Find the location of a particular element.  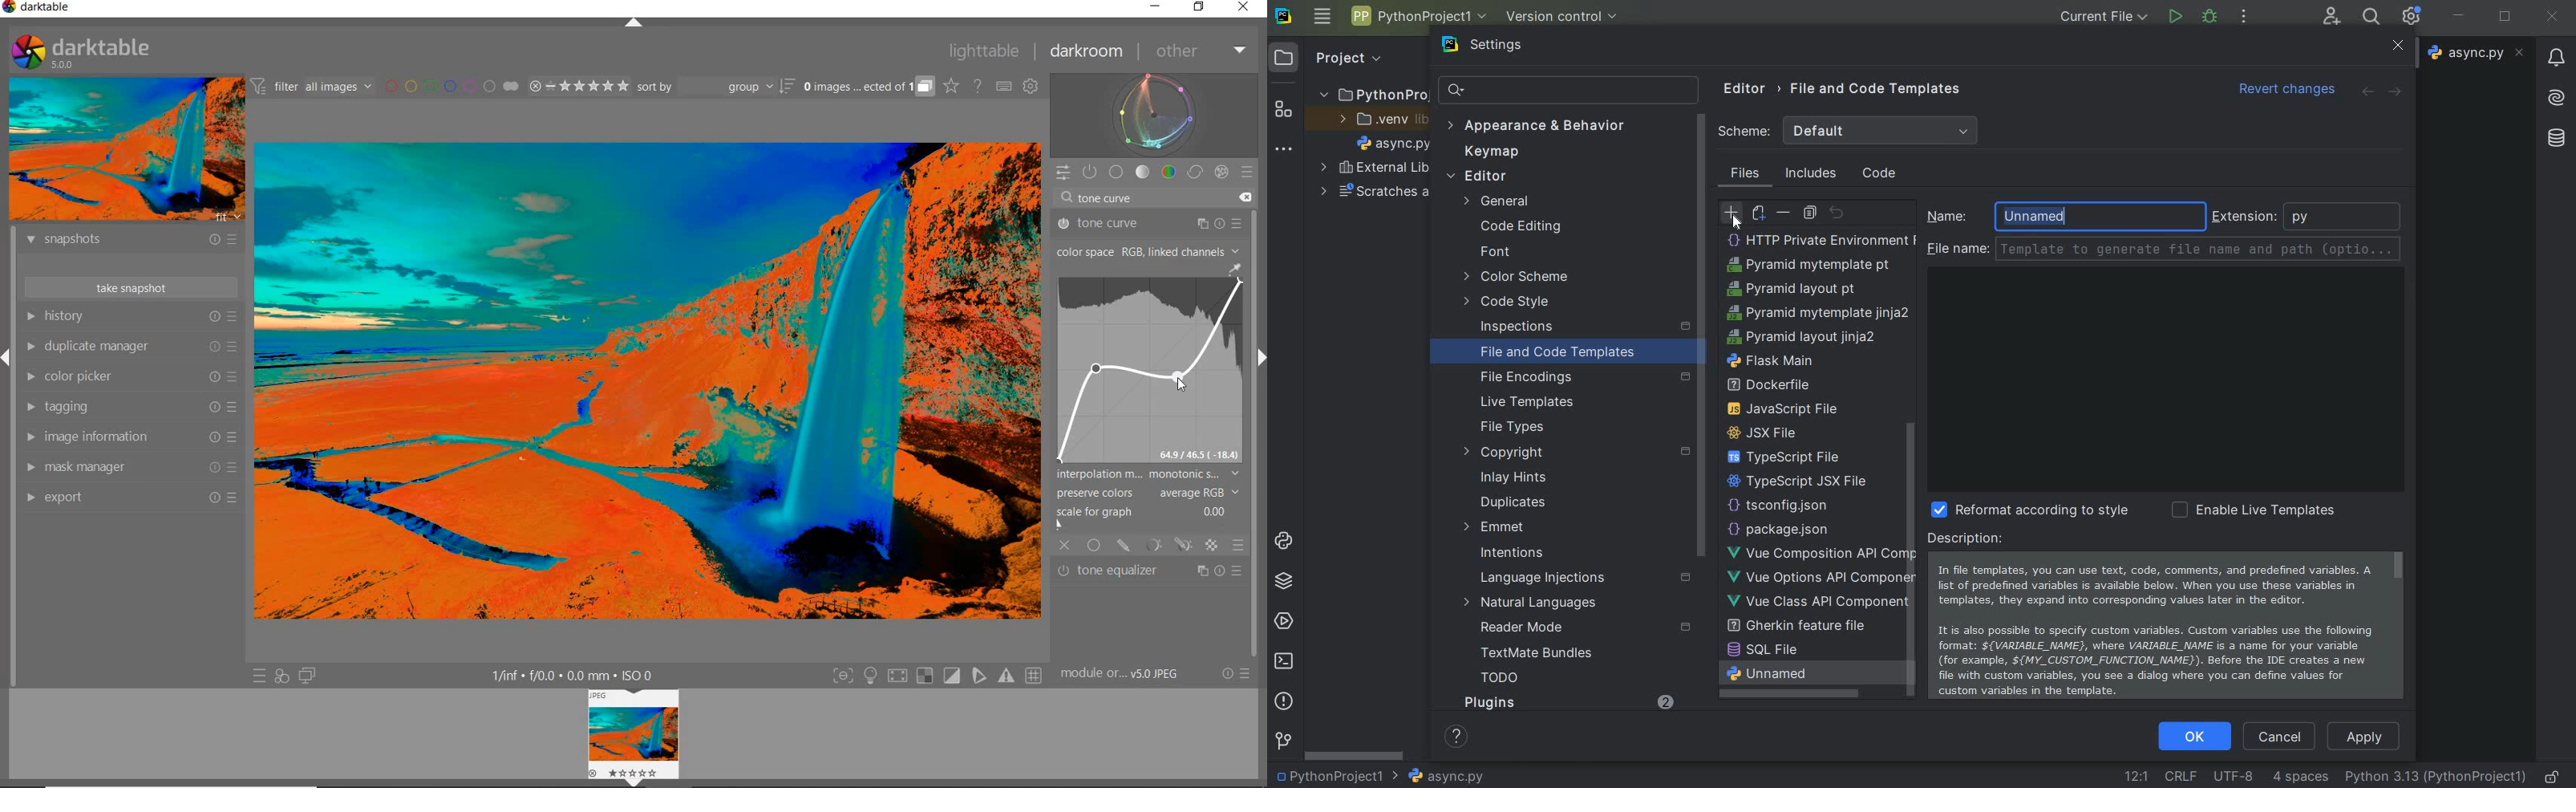

take snapshot is located at coordinates (131, 286).